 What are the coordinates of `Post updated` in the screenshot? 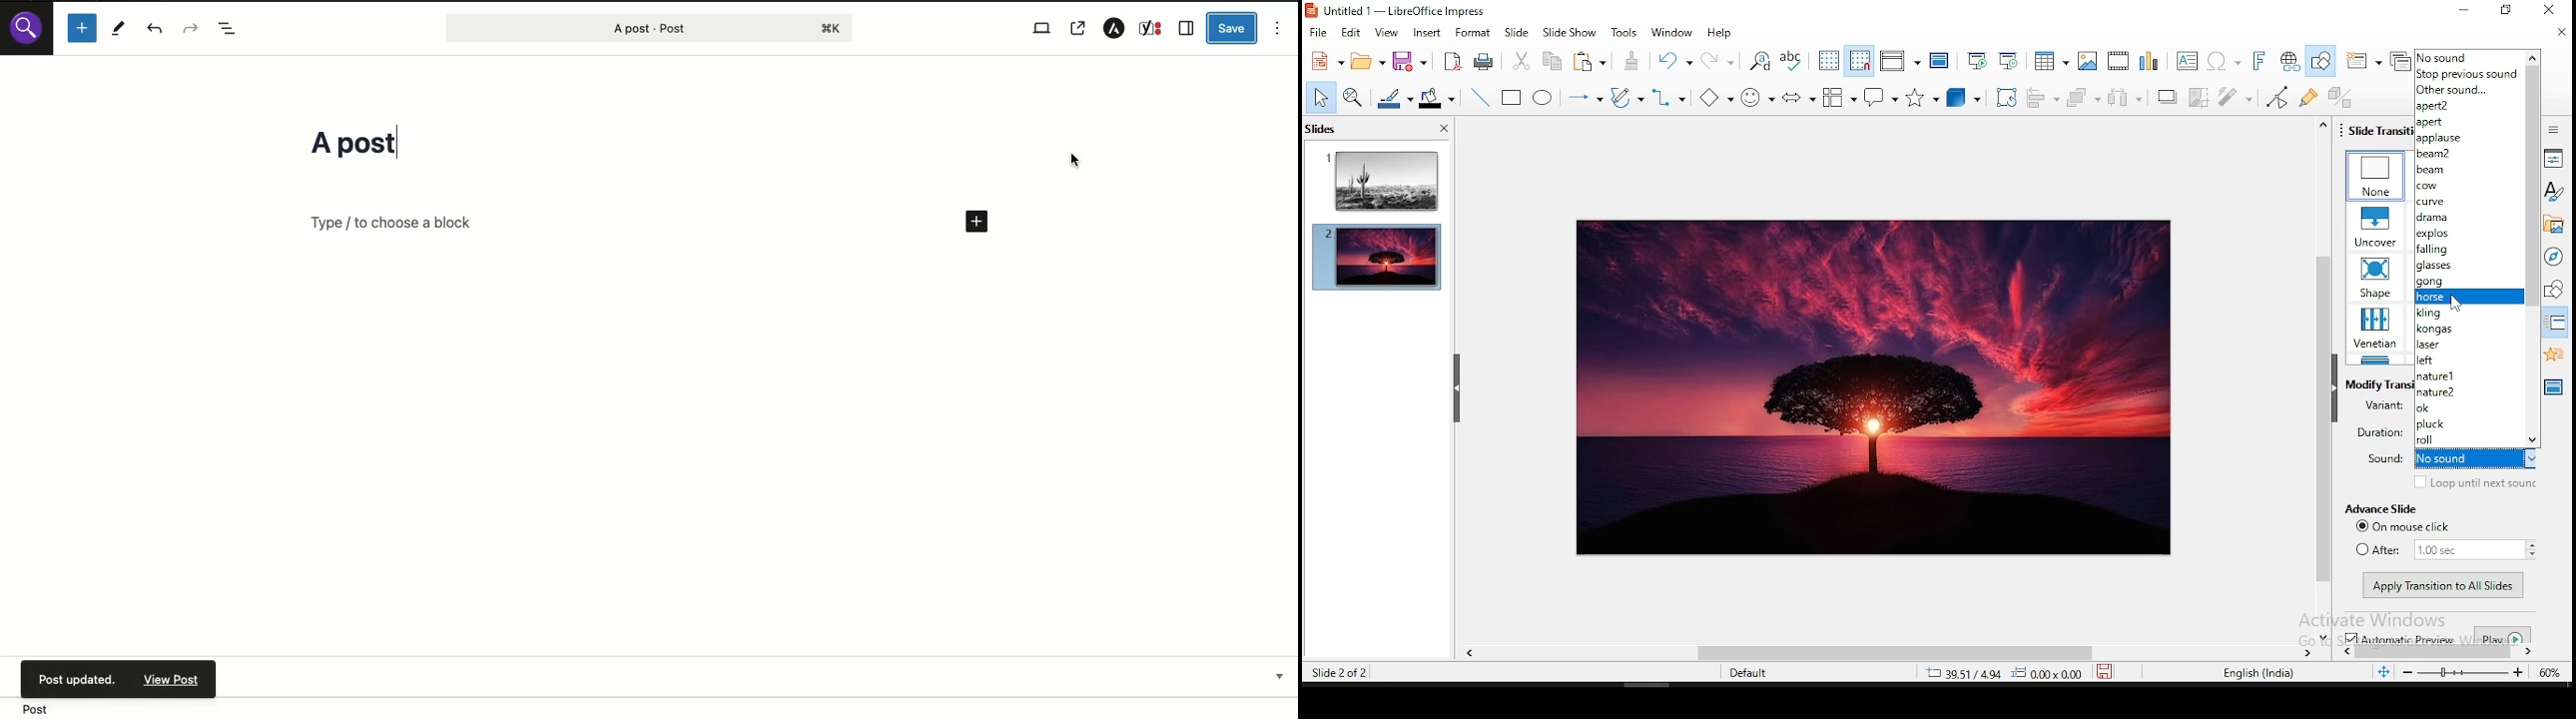 It's located at (76, 680).